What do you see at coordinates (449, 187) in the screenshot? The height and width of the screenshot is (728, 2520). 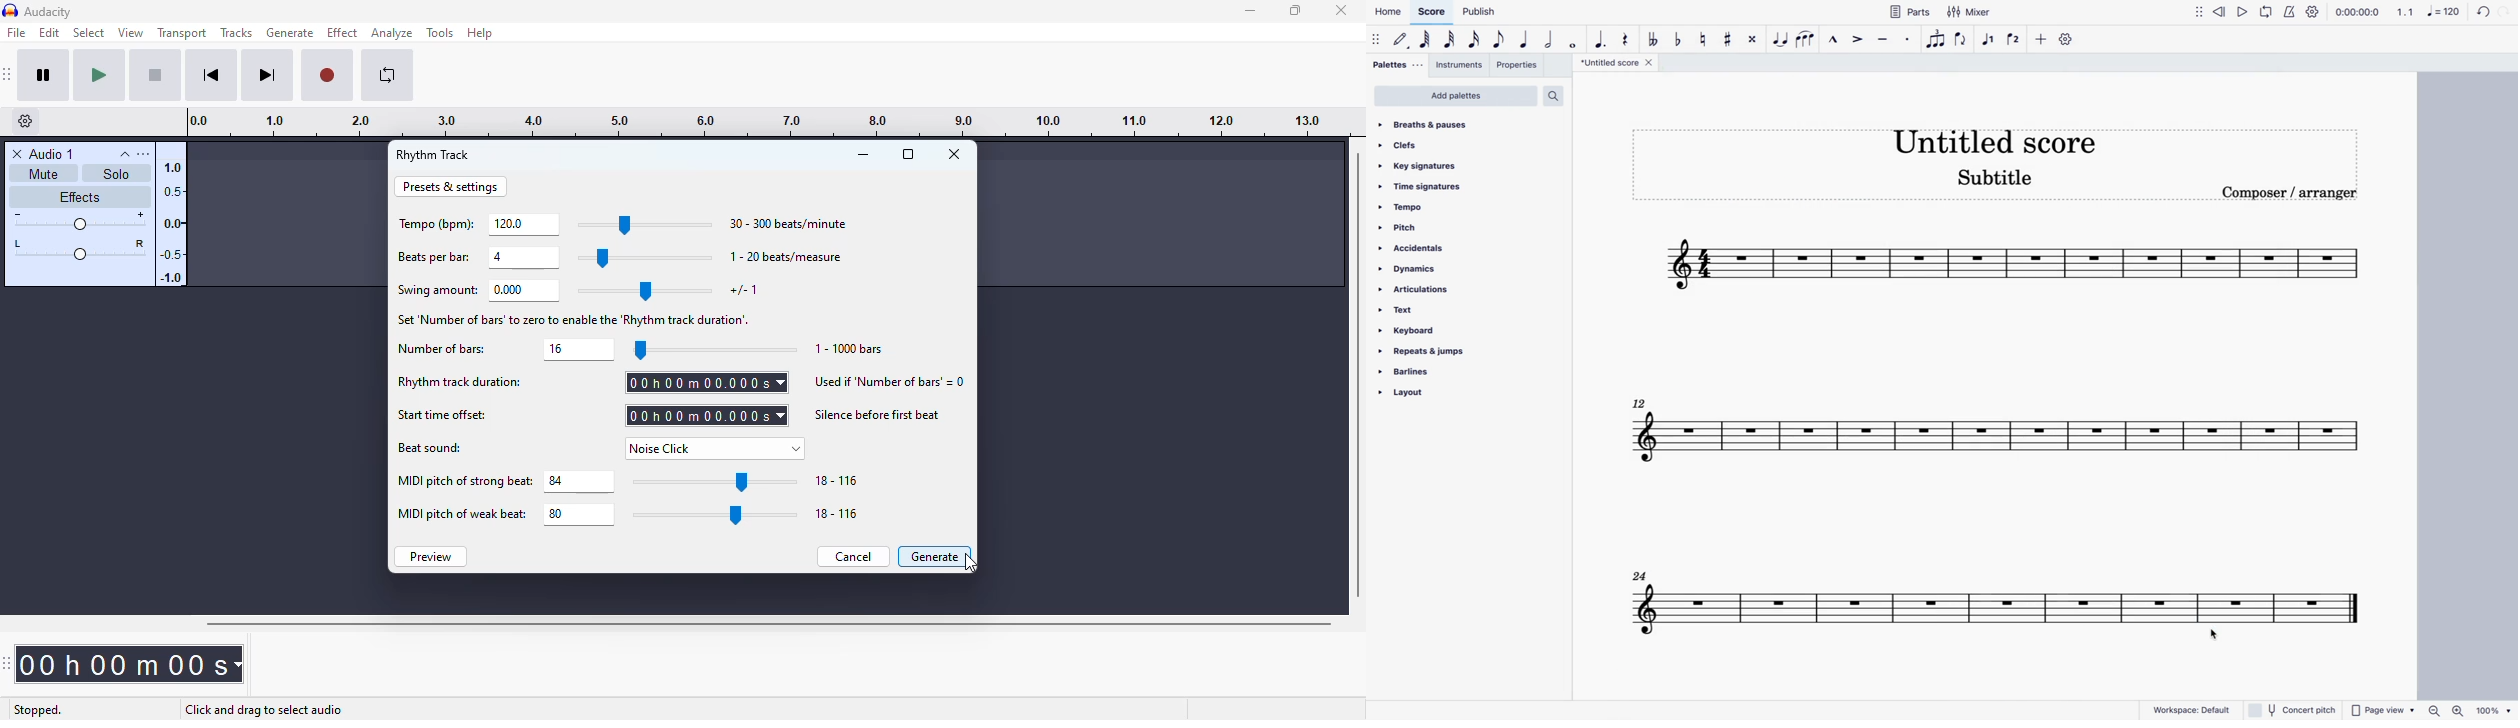 I see `presets & settings` at bounding box center [449, 187].